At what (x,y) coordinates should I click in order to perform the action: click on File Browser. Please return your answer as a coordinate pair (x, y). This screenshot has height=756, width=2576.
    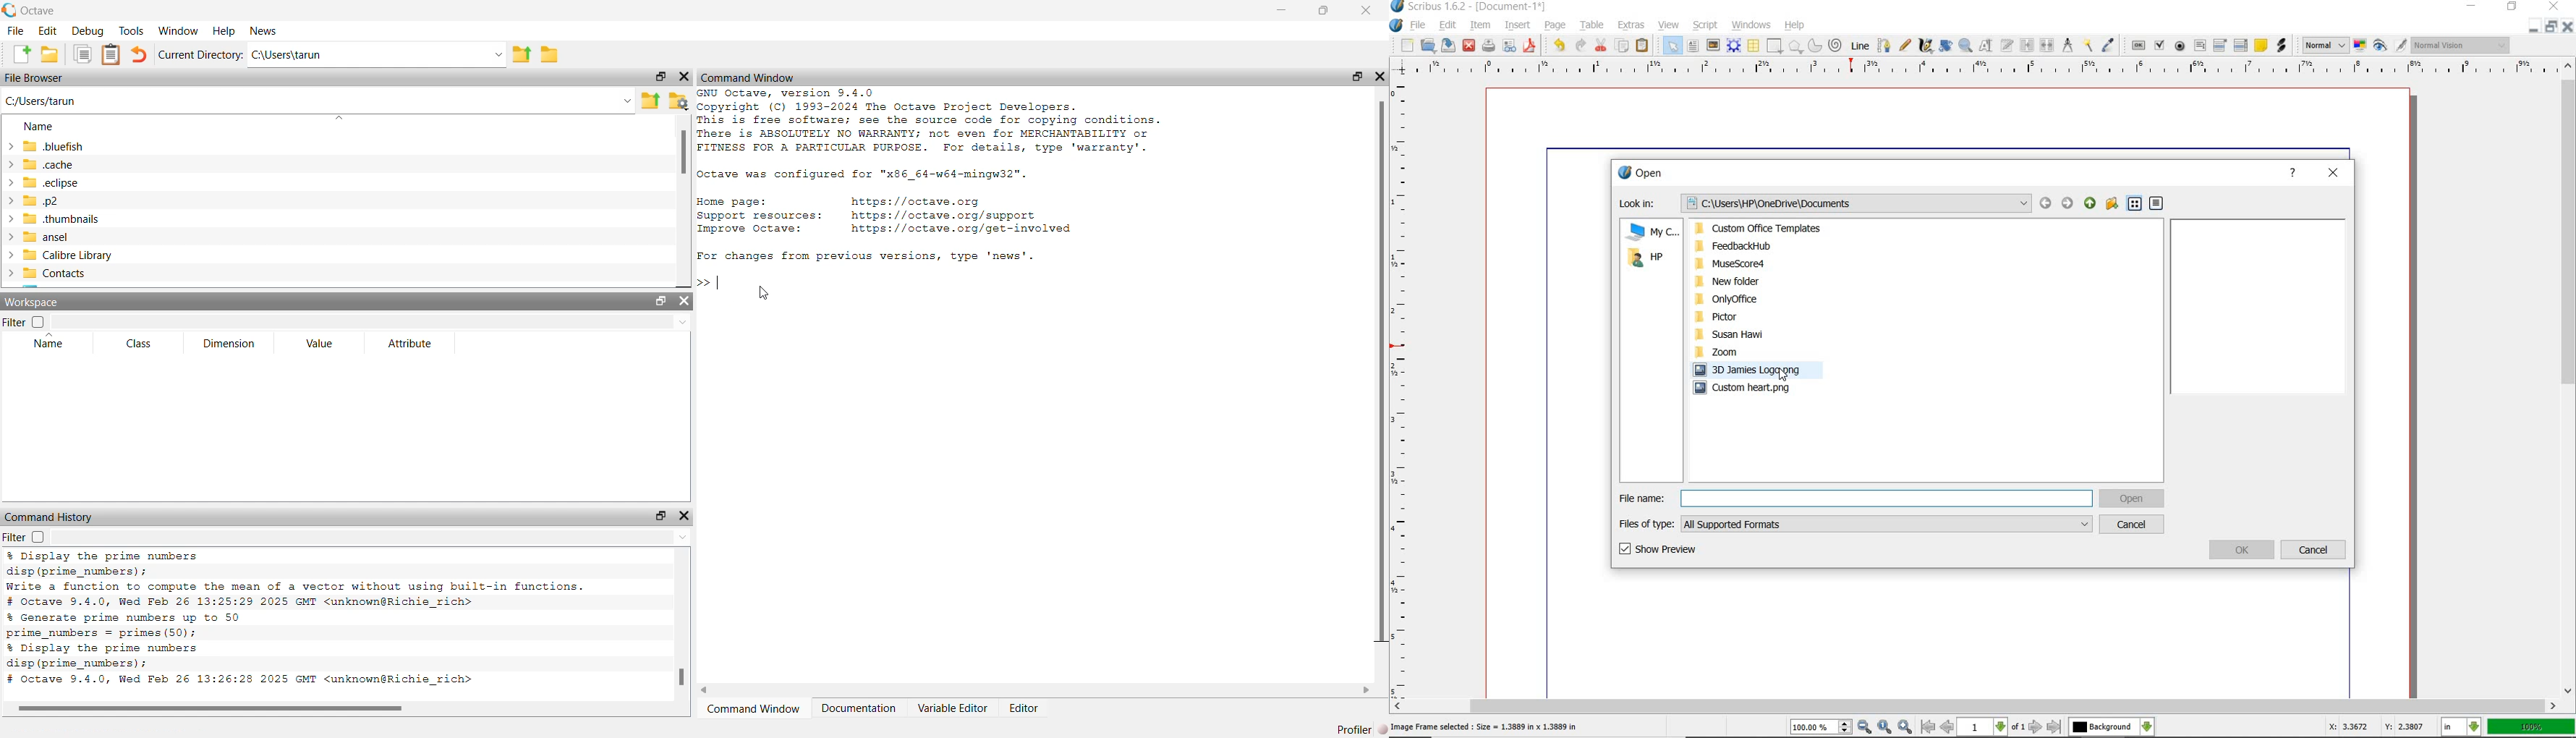
    Looking at the image, I should click on (34, 78).